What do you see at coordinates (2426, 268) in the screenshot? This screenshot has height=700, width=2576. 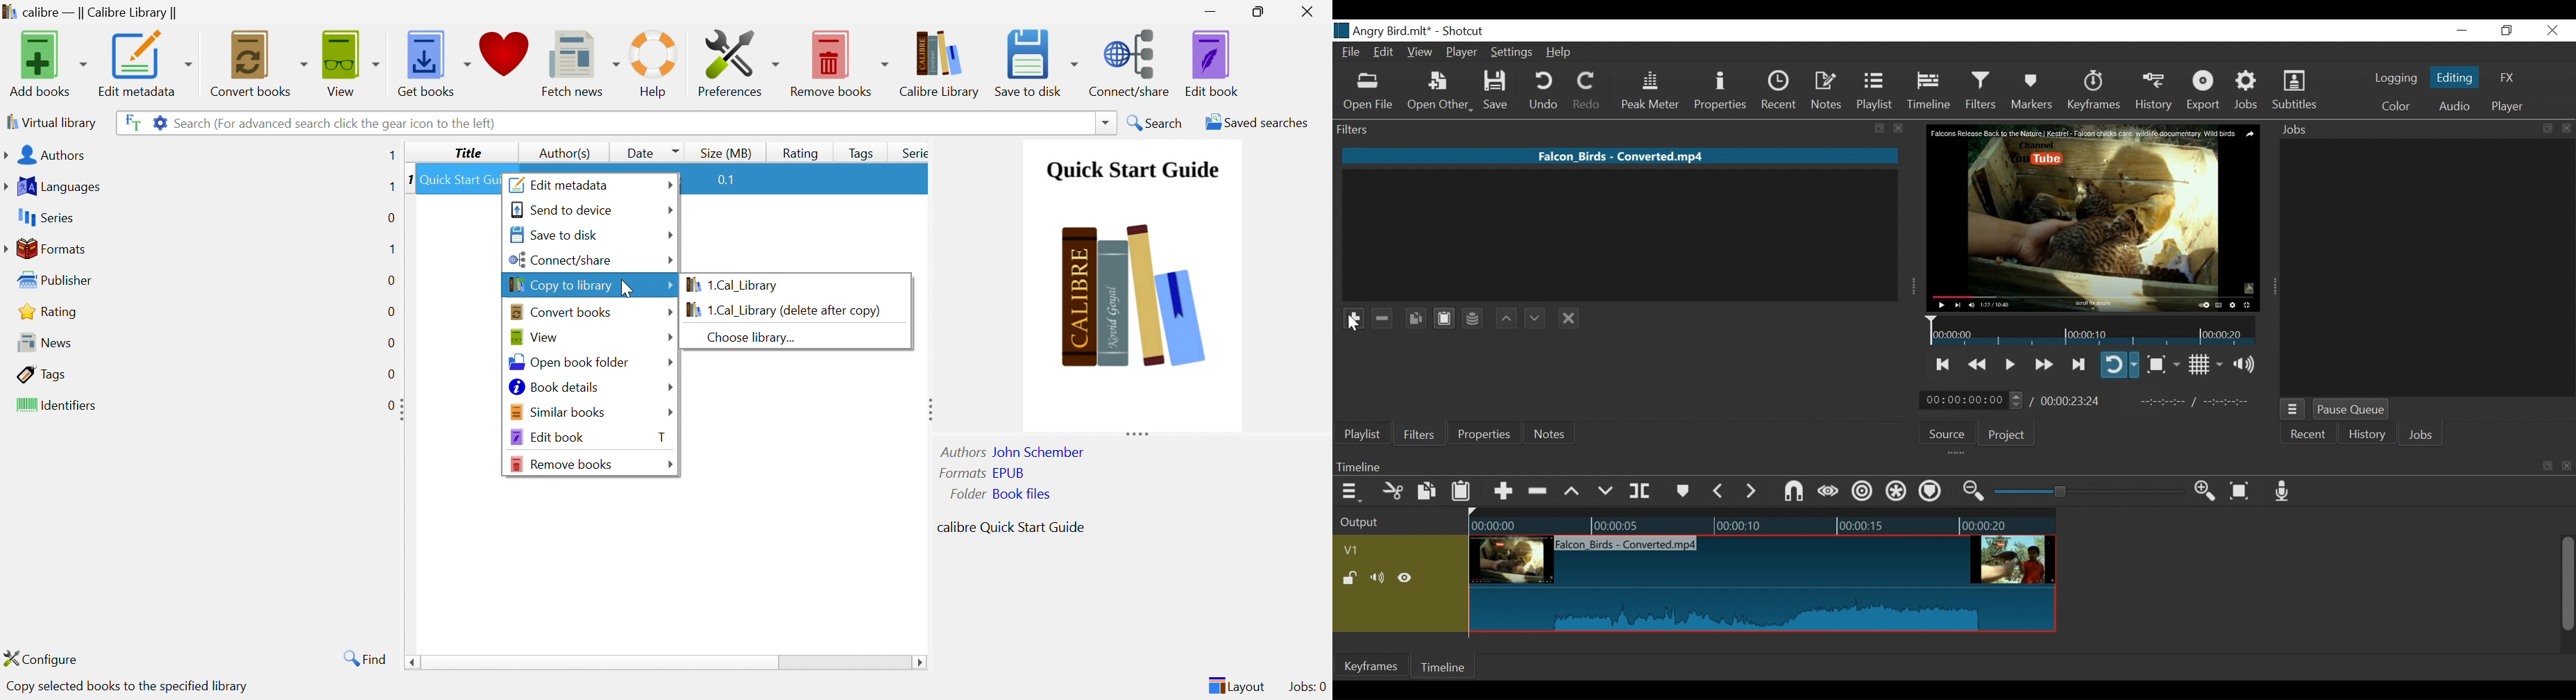 I see `Jobs Panel` at bounding box center [2426, 268].